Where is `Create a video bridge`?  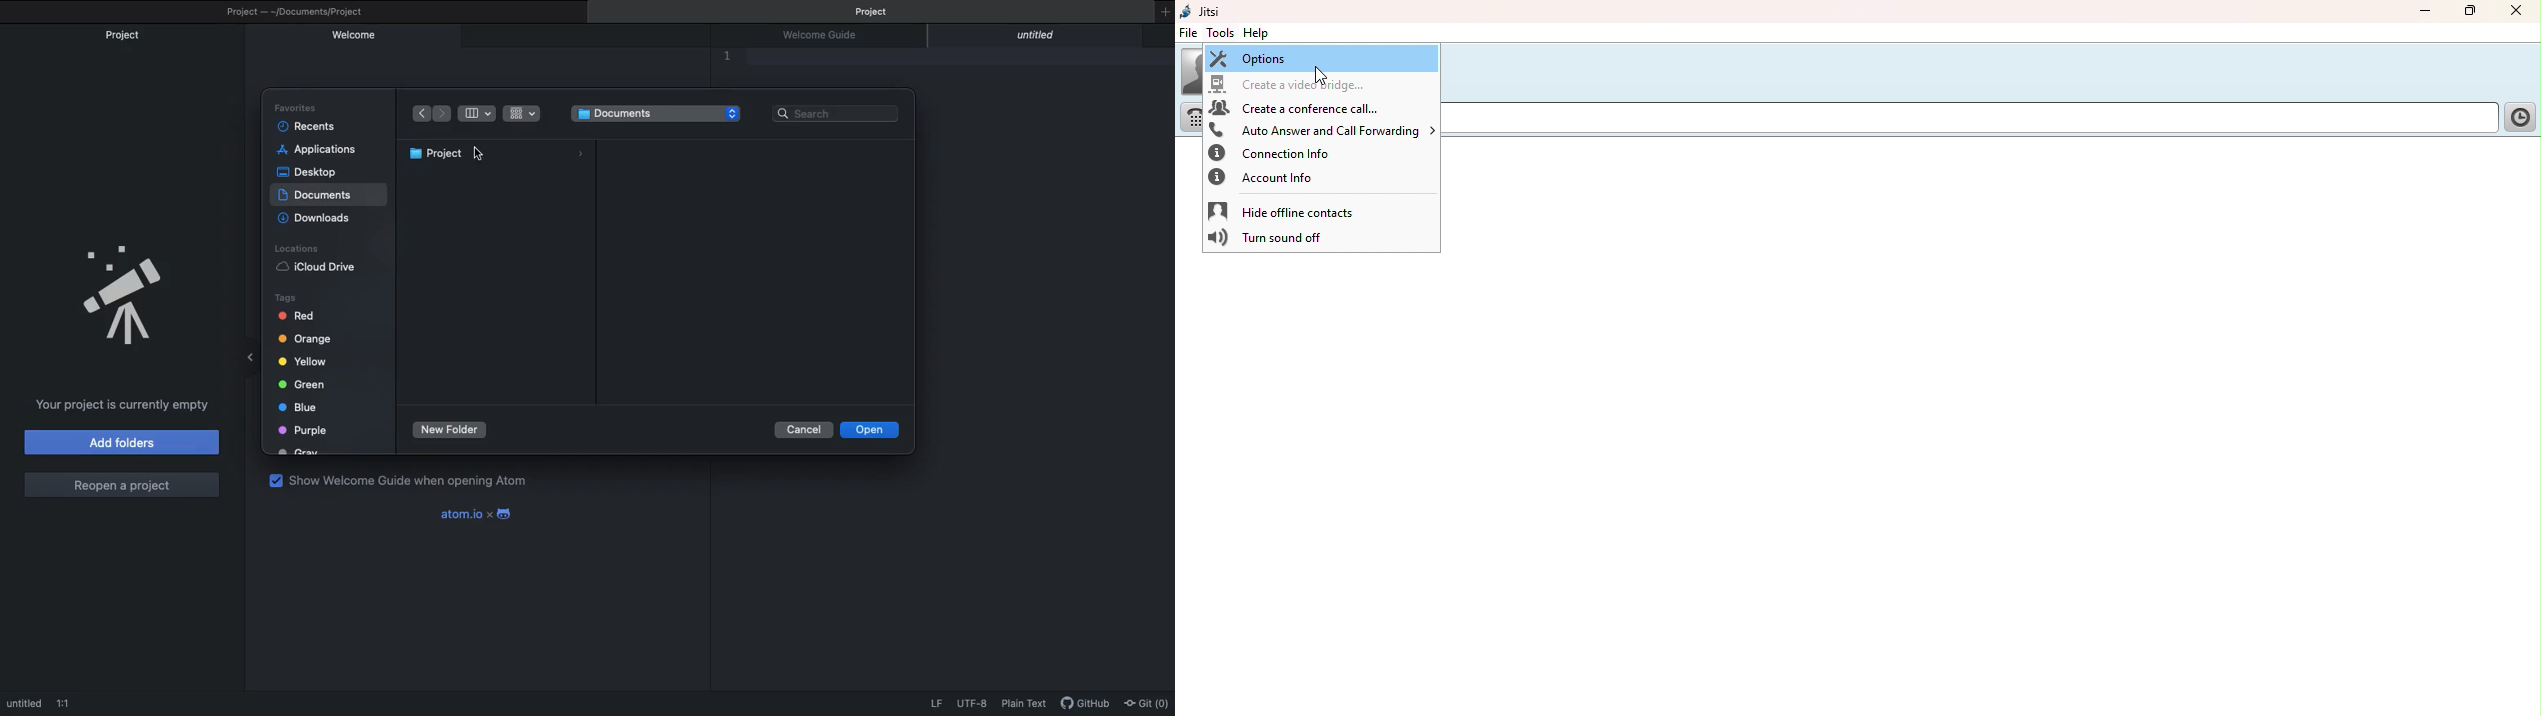 Create a video bridge is located at coordinates (1299, 83).